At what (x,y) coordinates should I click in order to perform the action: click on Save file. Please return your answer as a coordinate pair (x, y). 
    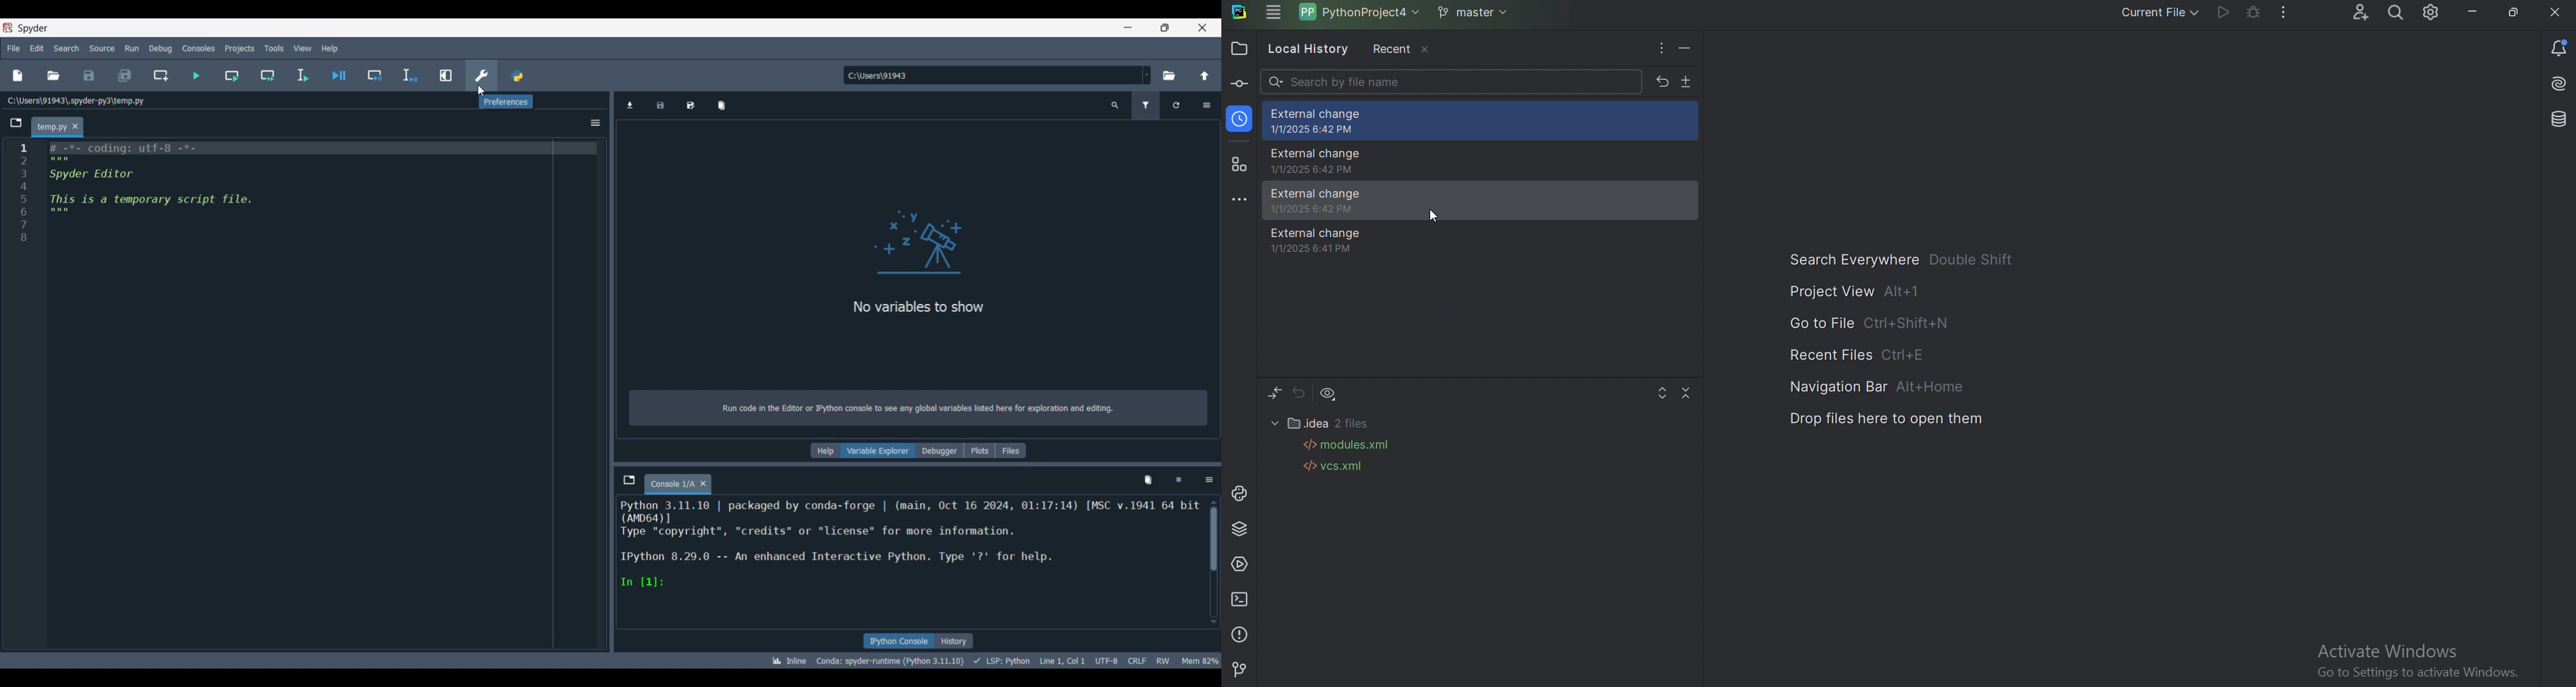
    Looking at the image, I should click on (89, 76).